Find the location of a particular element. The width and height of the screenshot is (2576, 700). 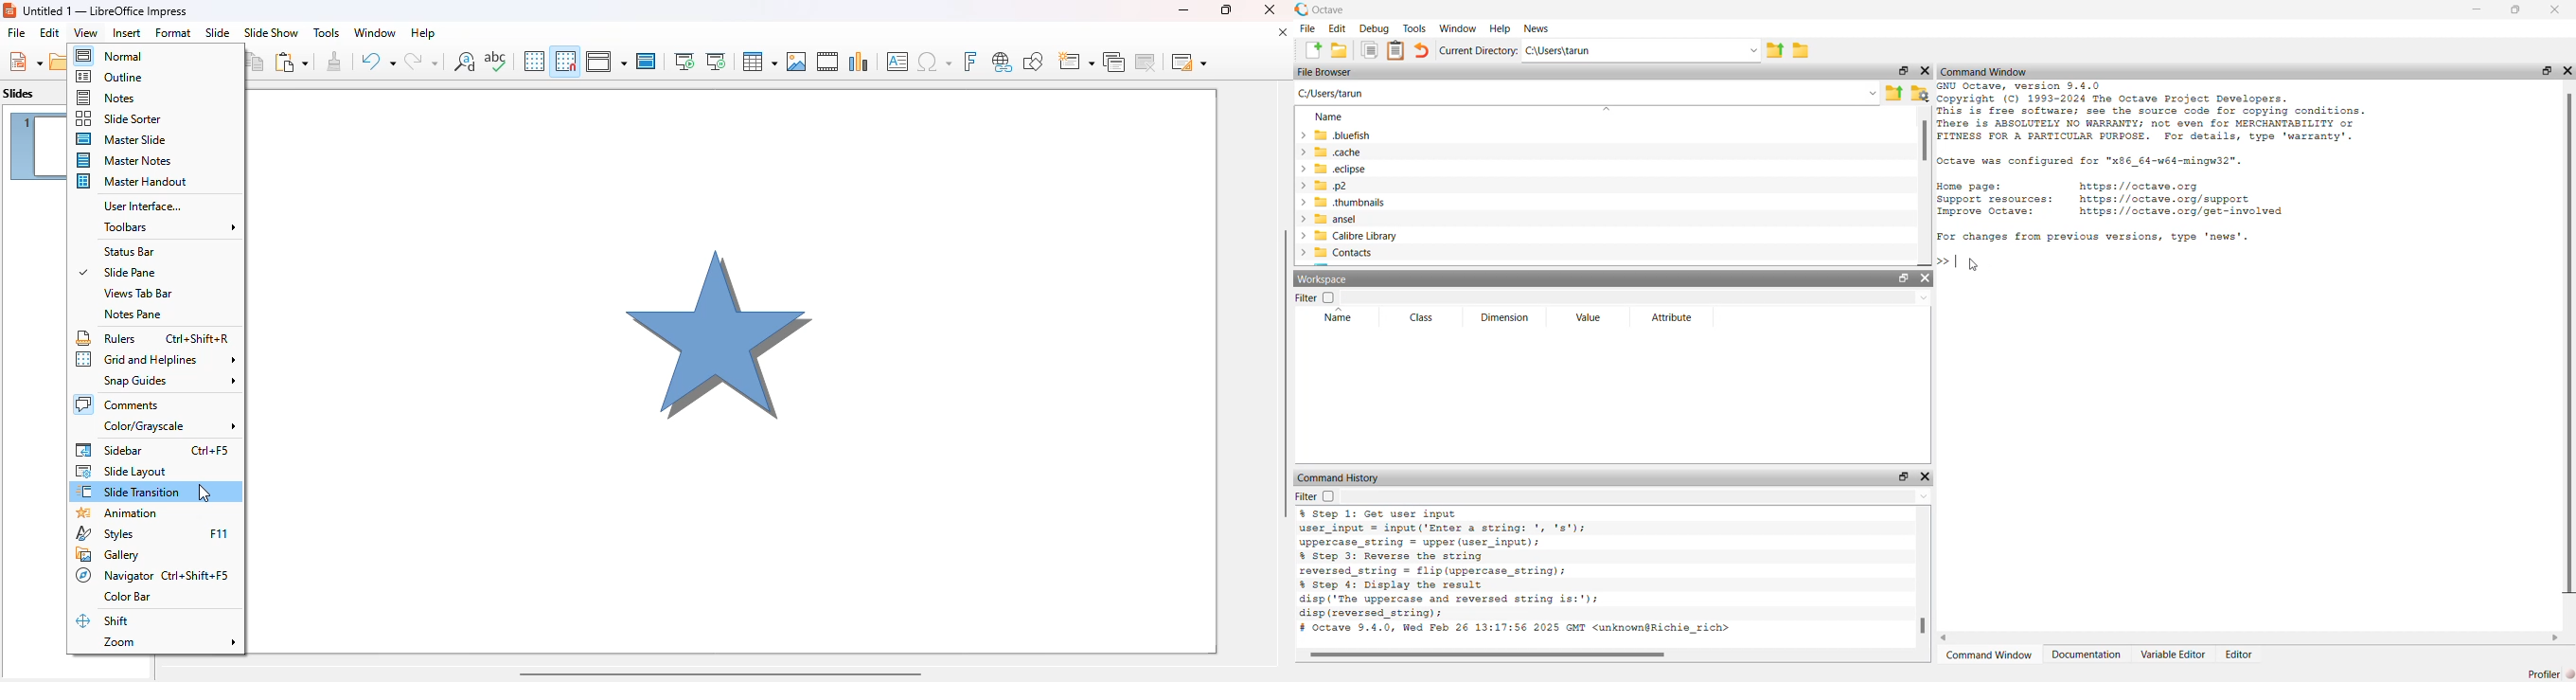

toolbars is located at coordinates (169, 227).